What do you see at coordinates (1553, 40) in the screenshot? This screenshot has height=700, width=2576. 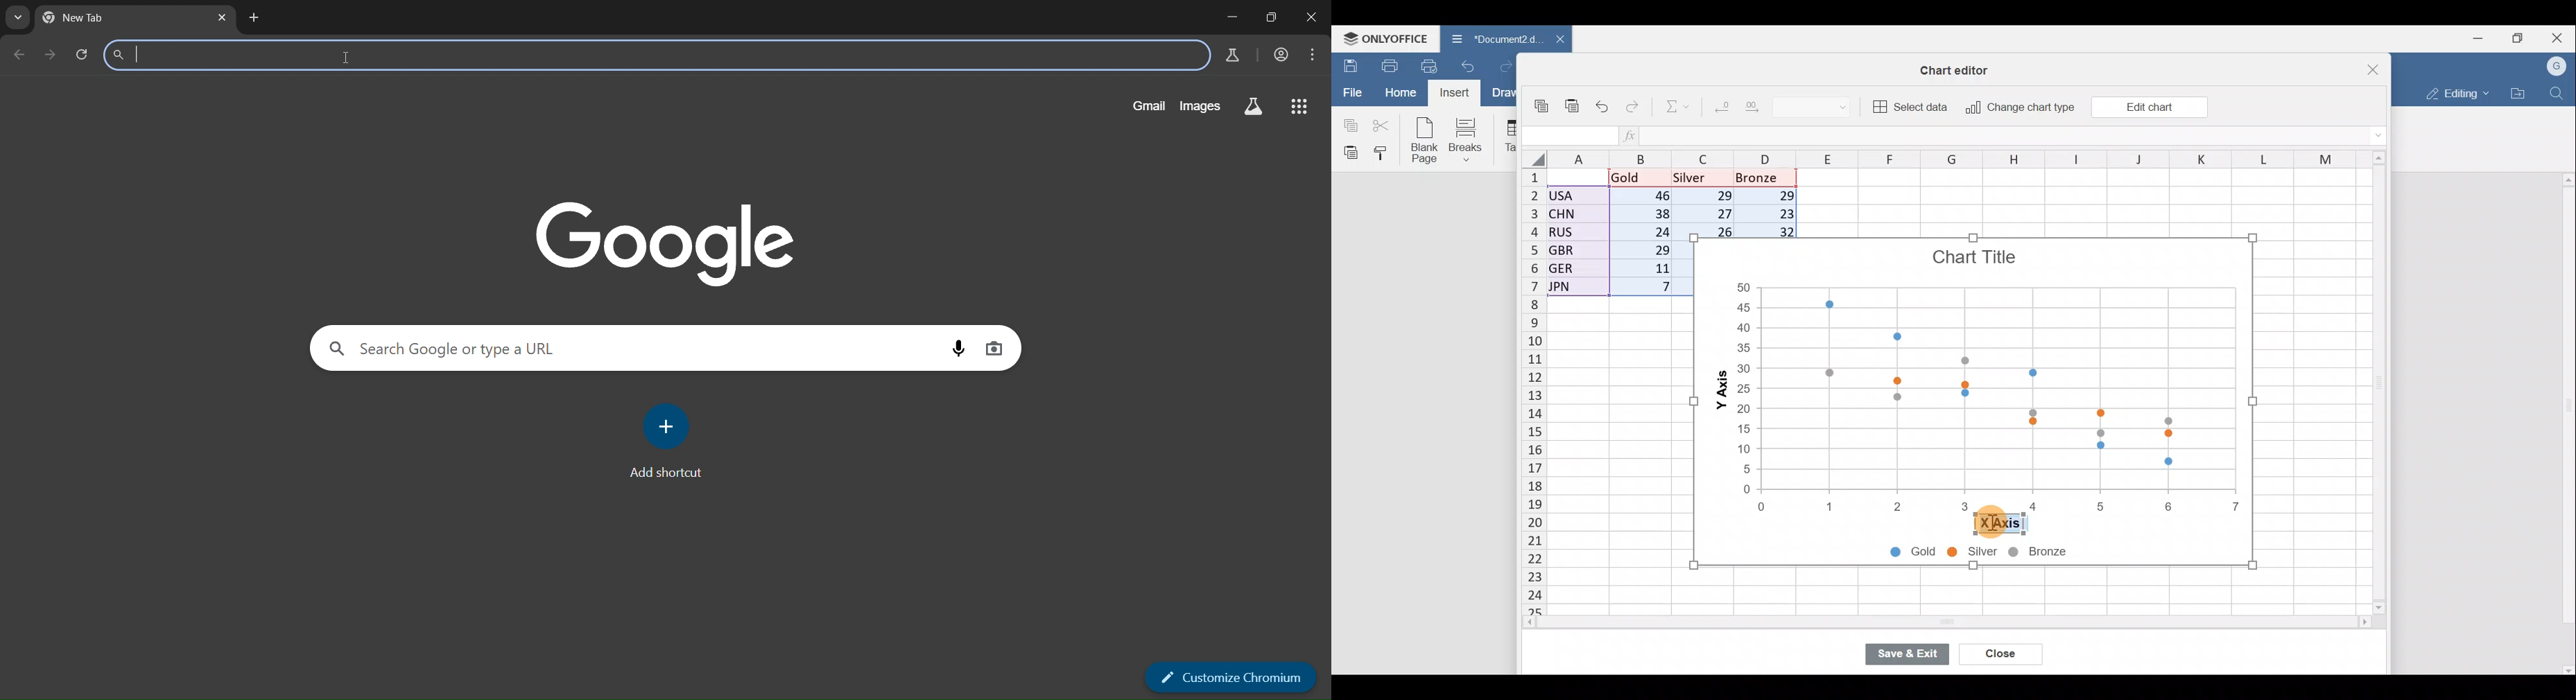 I see `Close document` at bounding box center [1553, 40].